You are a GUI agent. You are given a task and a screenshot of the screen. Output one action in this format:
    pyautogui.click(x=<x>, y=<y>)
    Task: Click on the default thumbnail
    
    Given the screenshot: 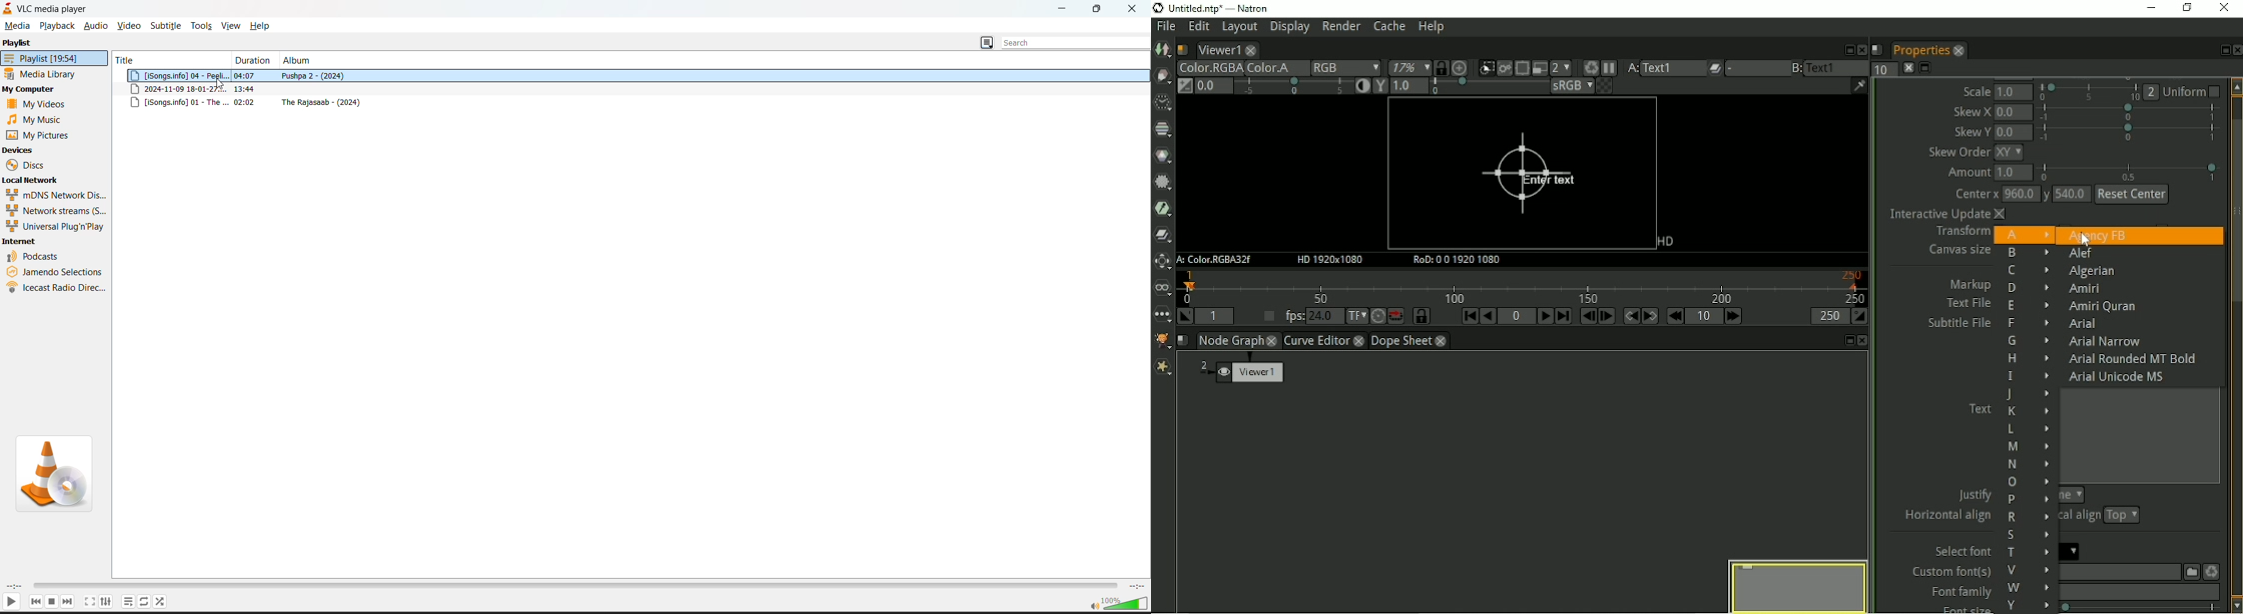 What is the action you would take?
    pyautogui.click(x=53, y=471)
    